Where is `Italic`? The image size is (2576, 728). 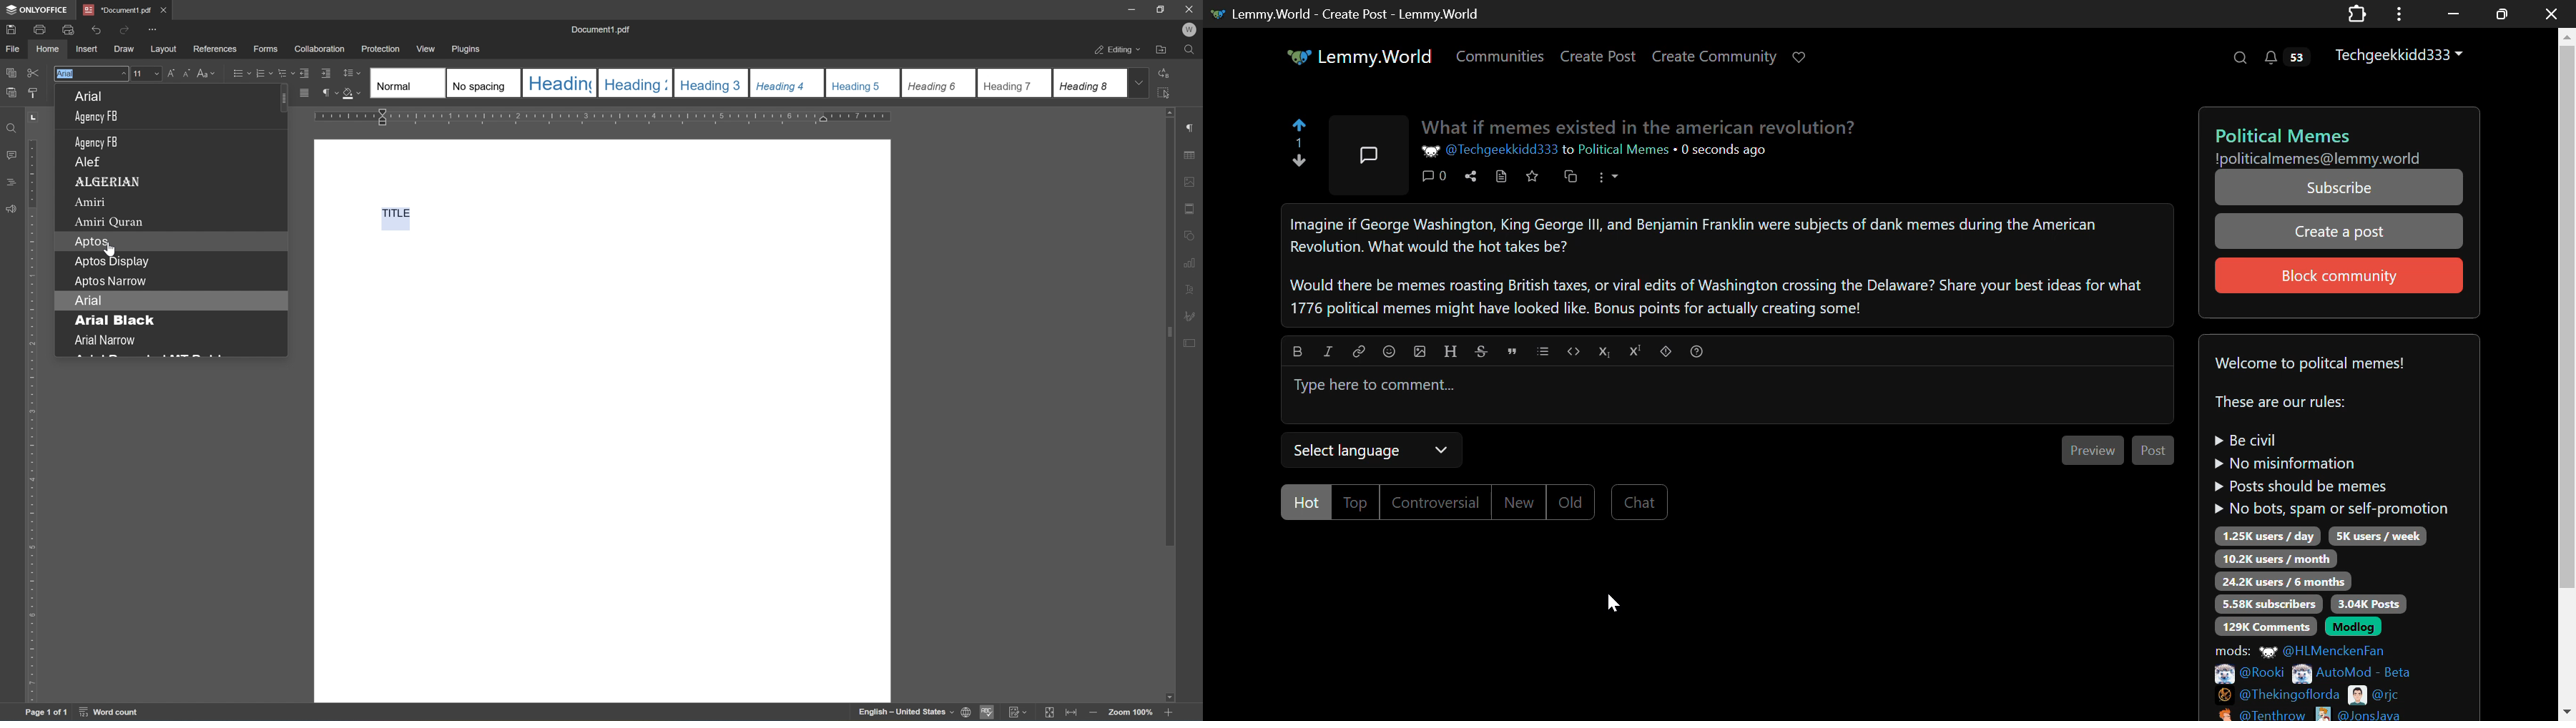
Italic is located at coordinates (1328, 350).